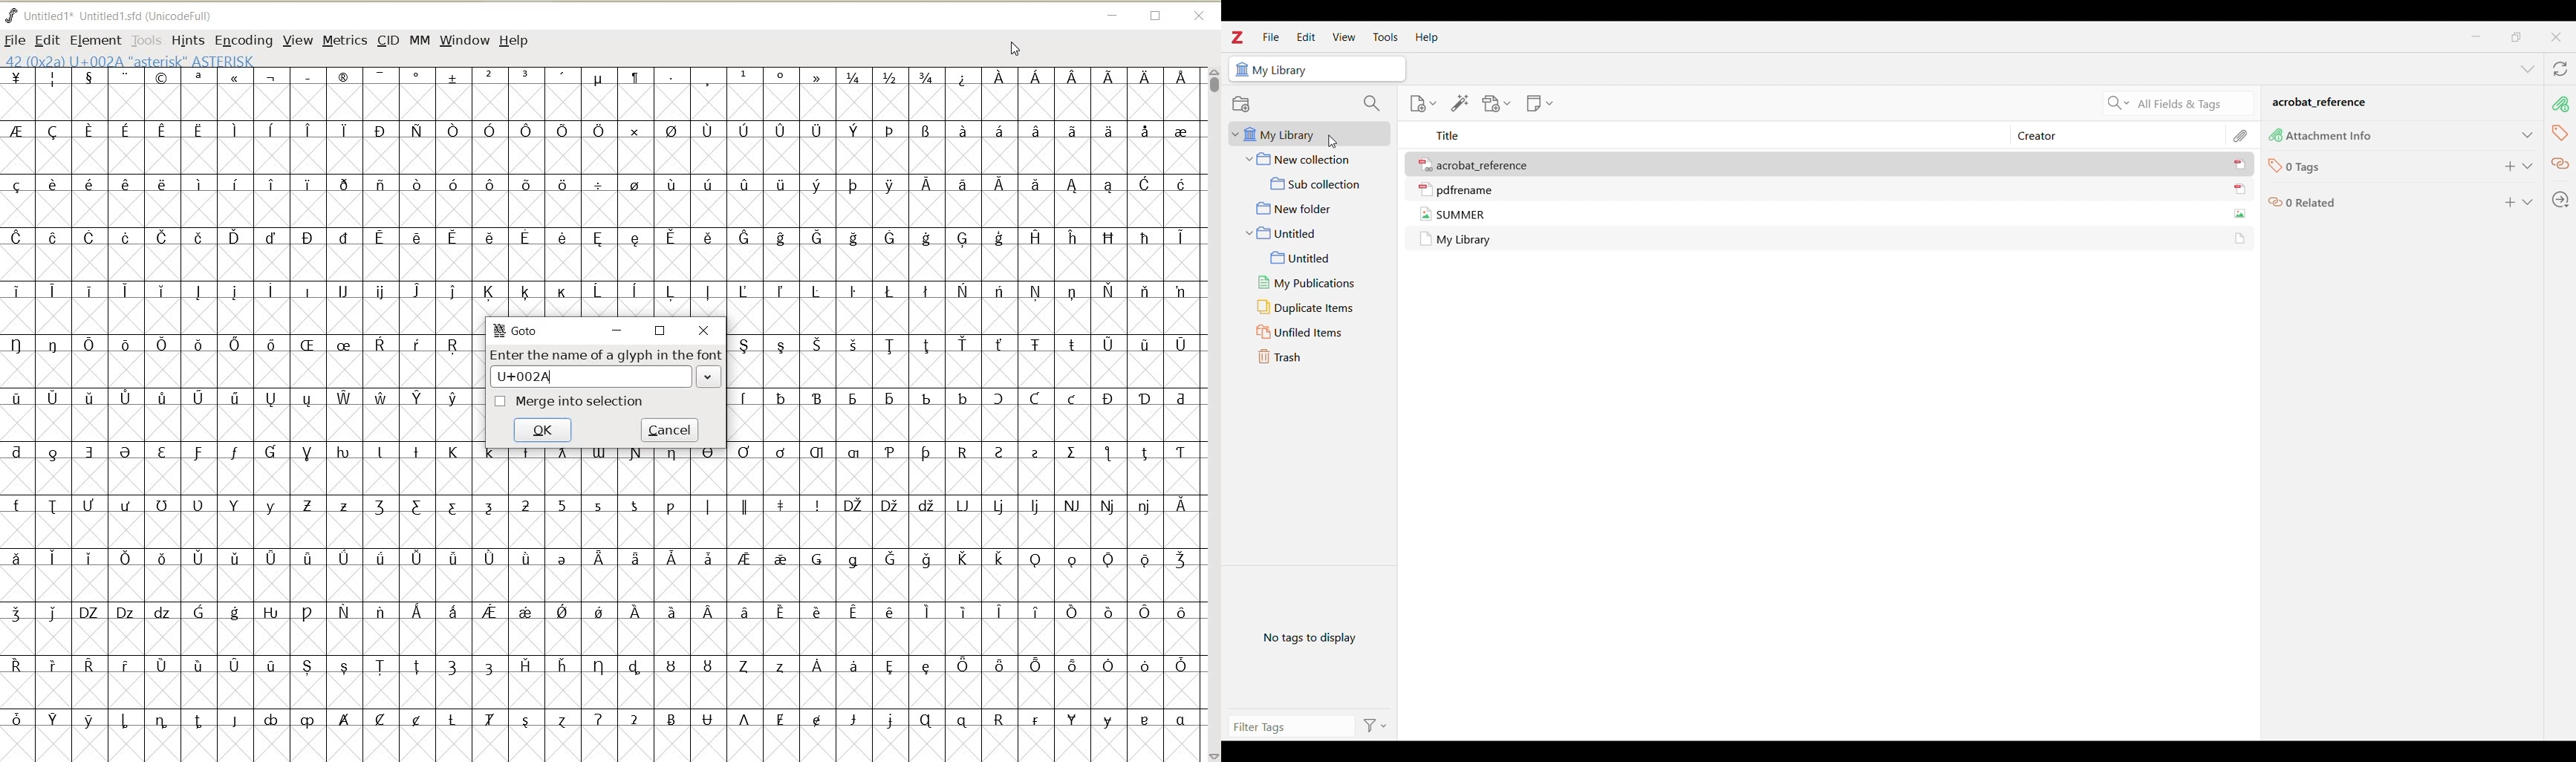 Image resolution: width=2576 pixels, height=784 pixels. I want to click on CLOSE, so click(1198, 16).